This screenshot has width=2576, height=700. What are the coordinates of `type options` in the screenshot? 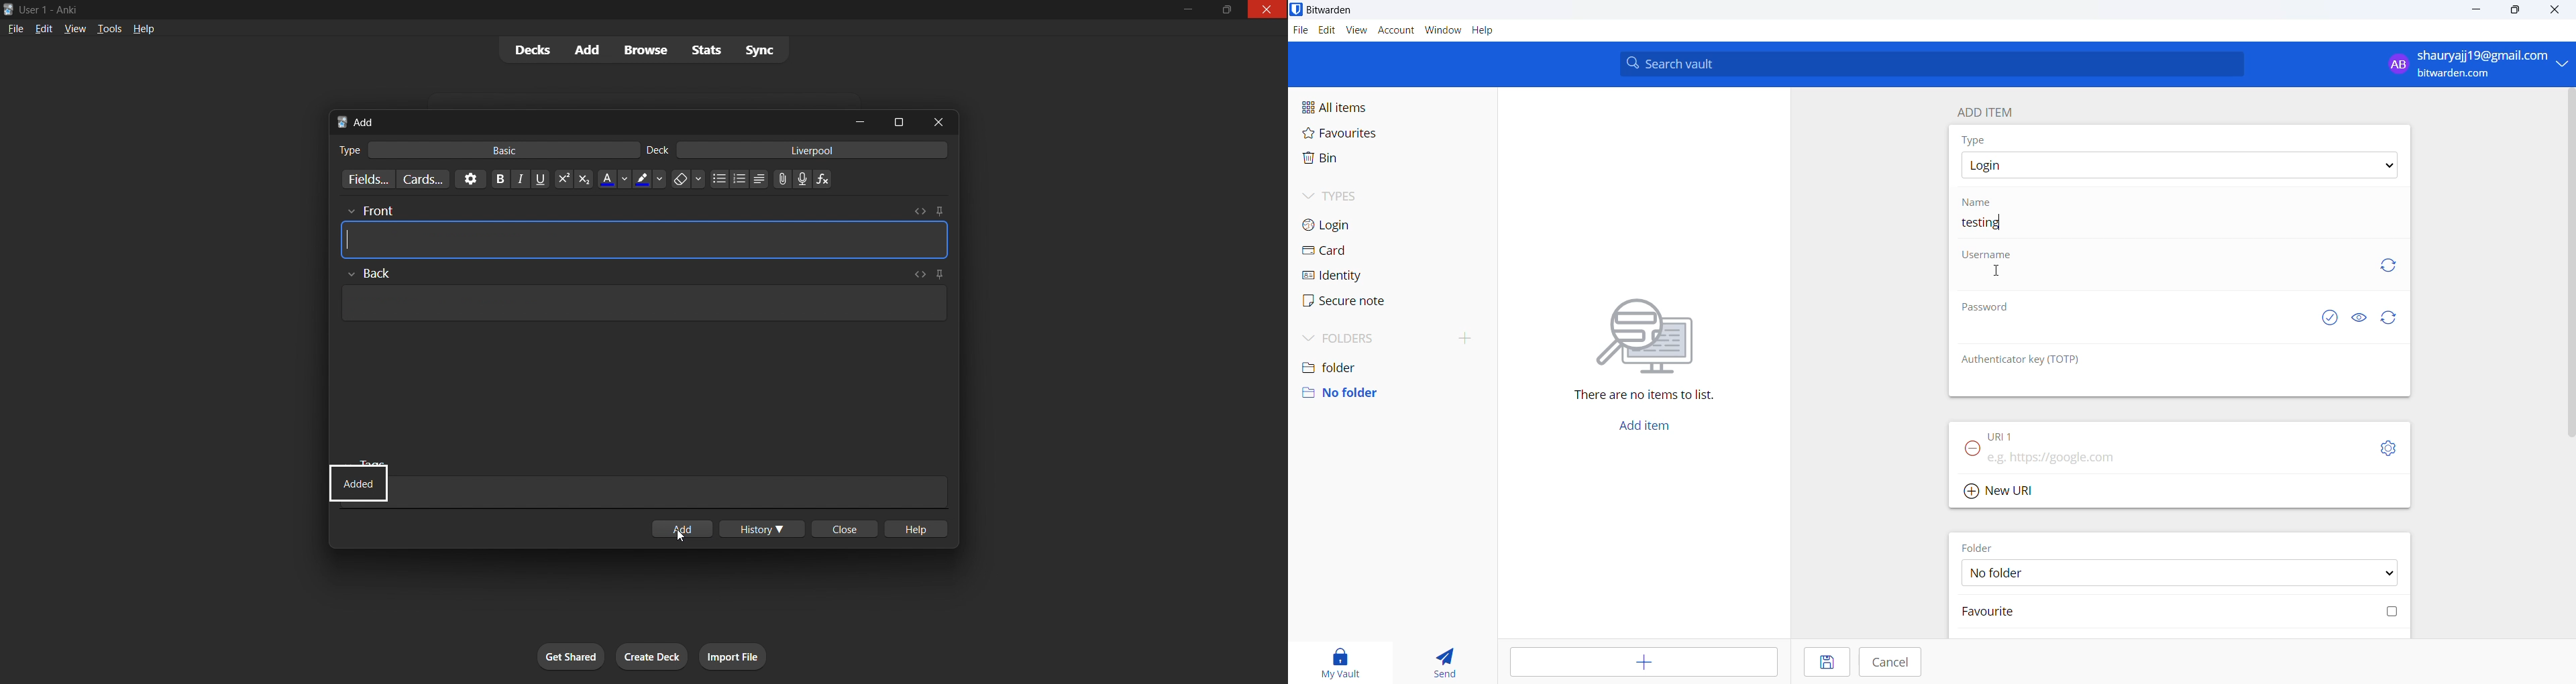 It's located at (2178, 165).